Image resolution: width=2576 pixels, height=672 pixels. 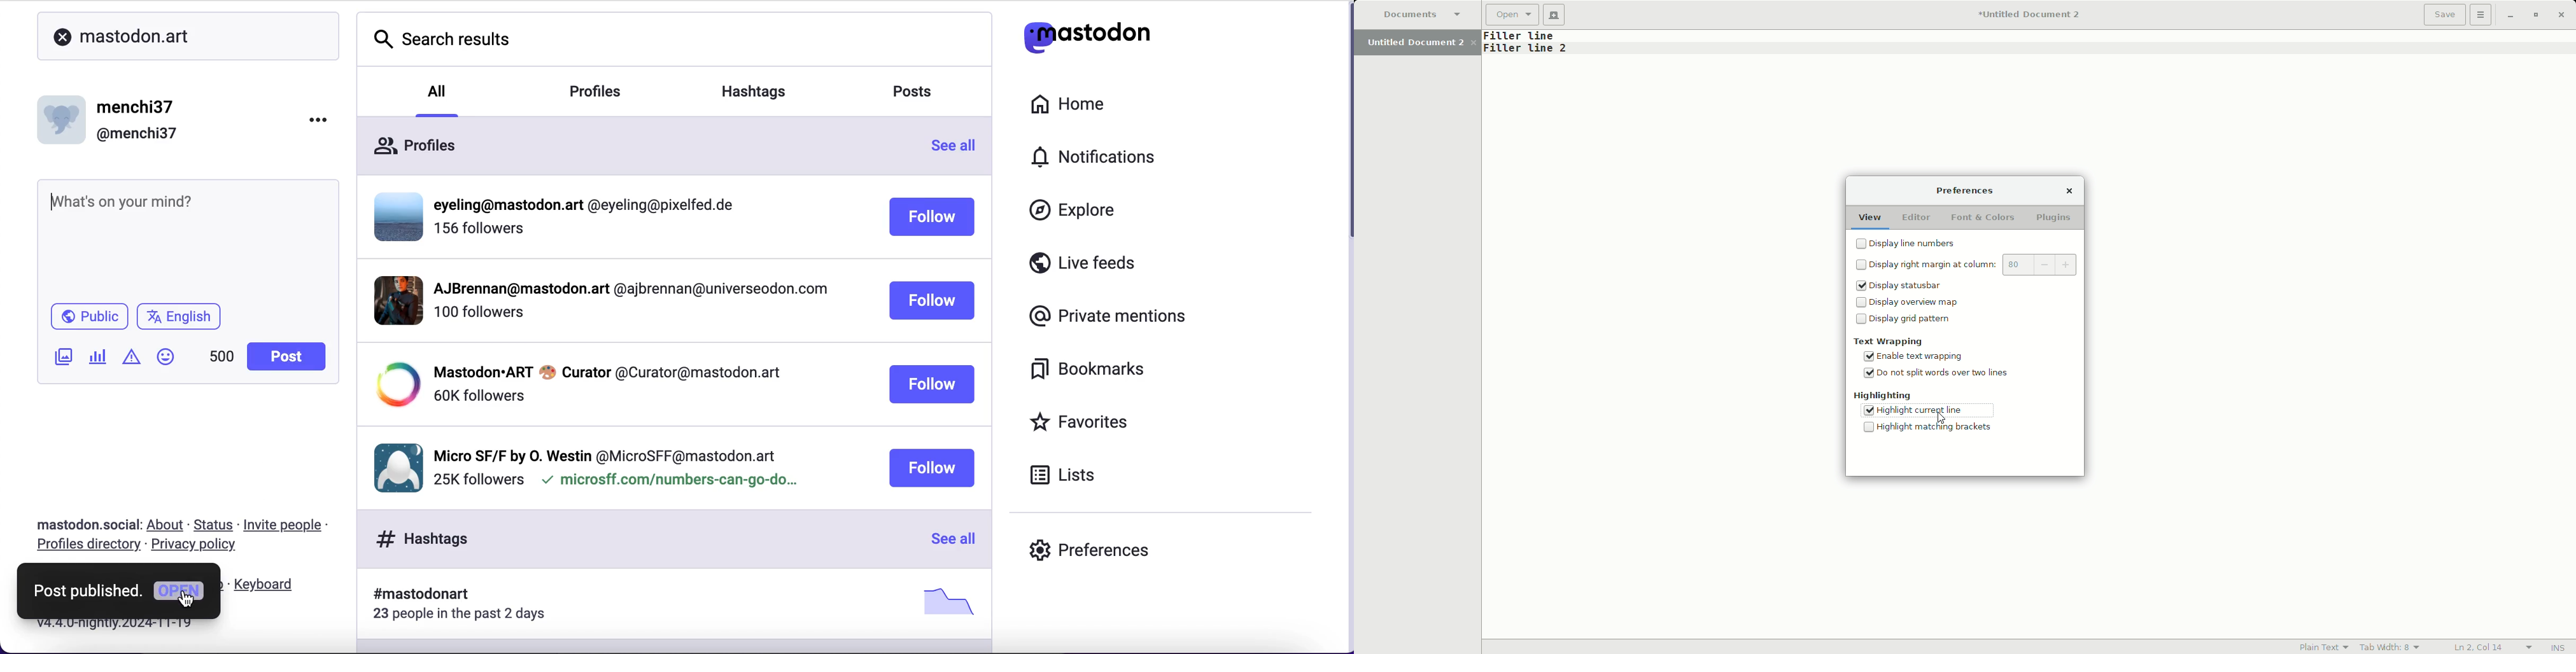 I want to click on Matching brackets, so click(x=1934, y=429).